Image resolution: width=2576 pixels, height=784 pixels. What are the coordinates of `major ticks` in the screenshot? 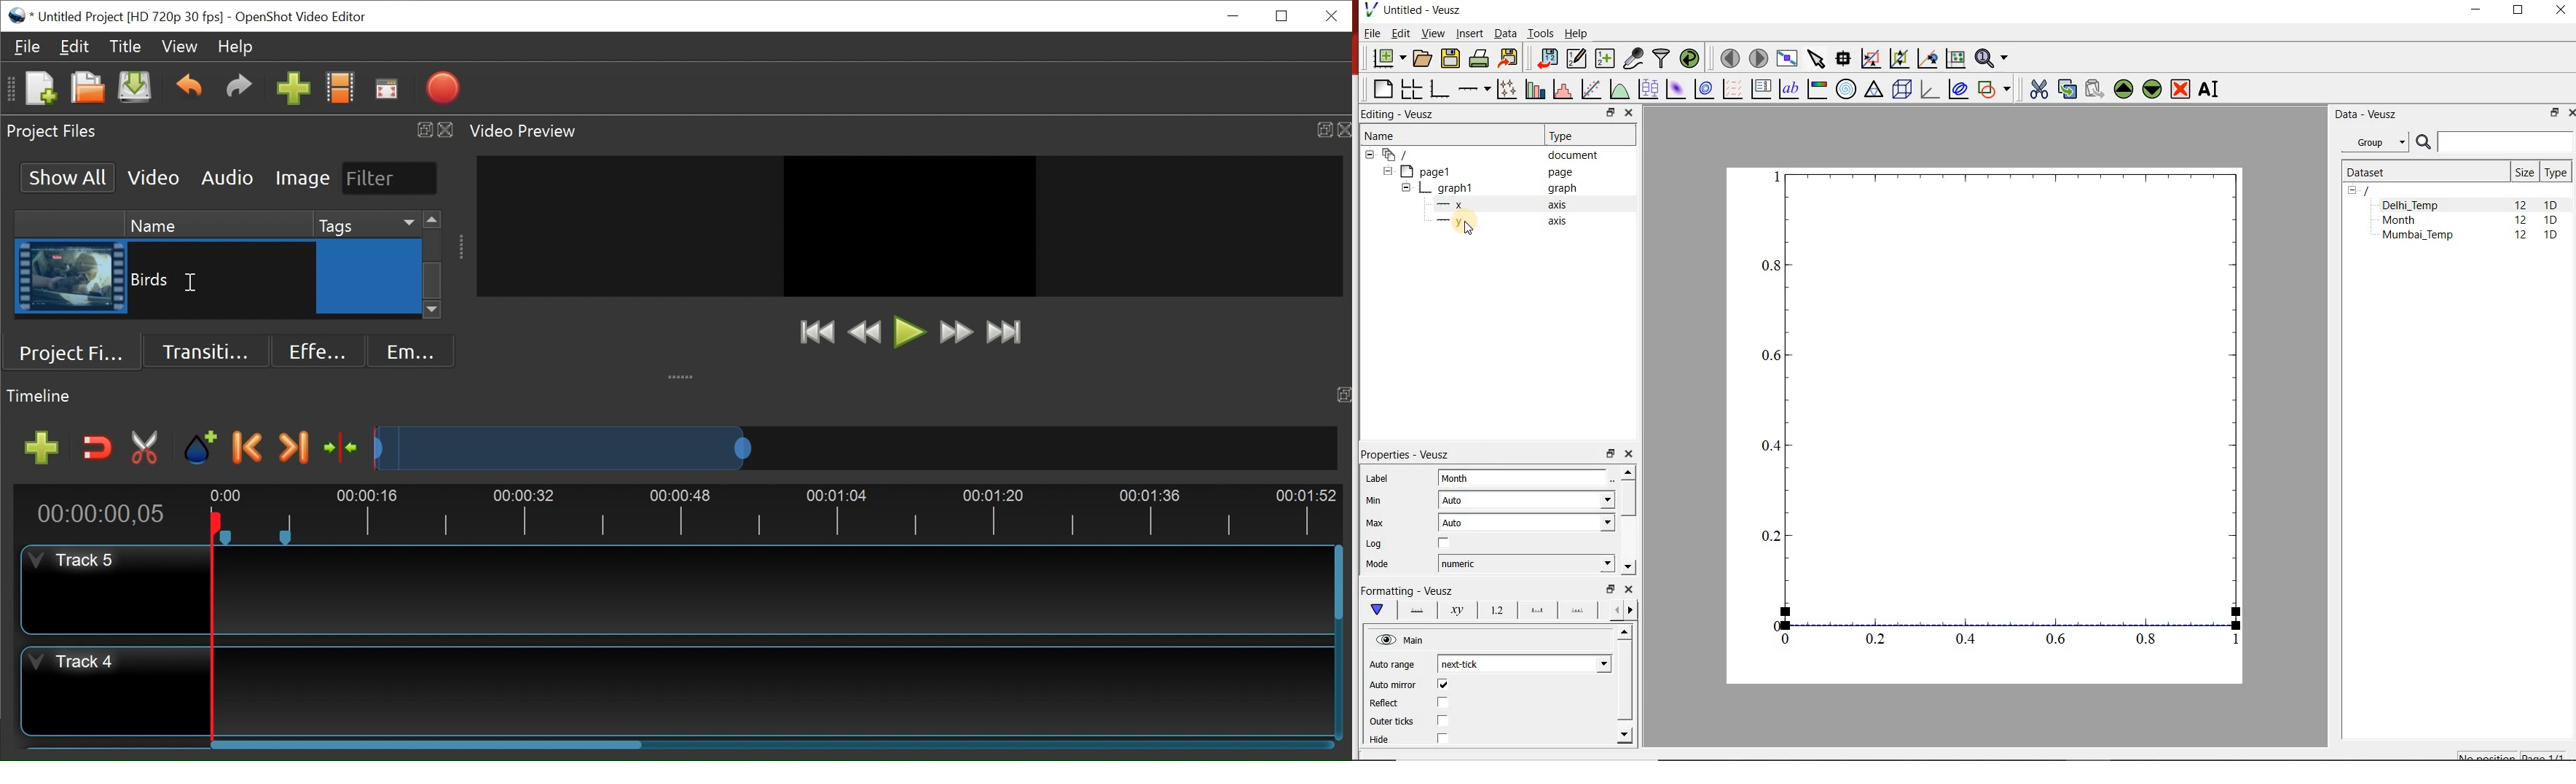 It's located at (1535, 610).